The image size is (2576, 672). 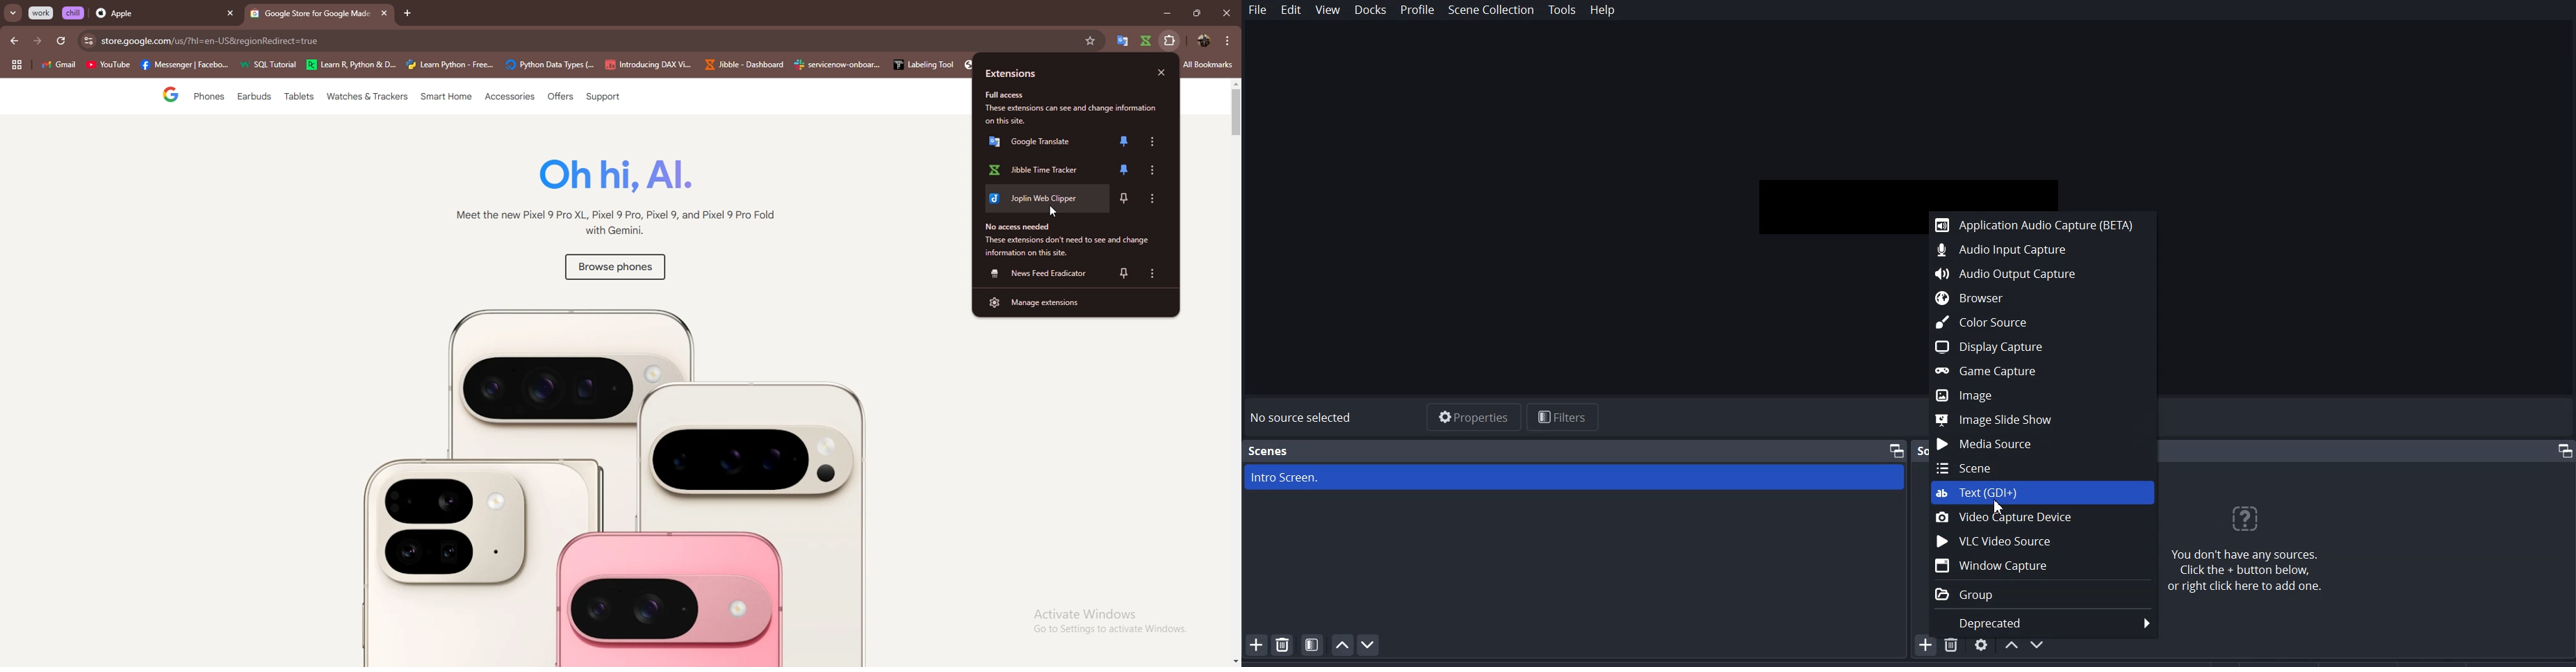 I want to click on Scenes, so click(x=1269, y=451).